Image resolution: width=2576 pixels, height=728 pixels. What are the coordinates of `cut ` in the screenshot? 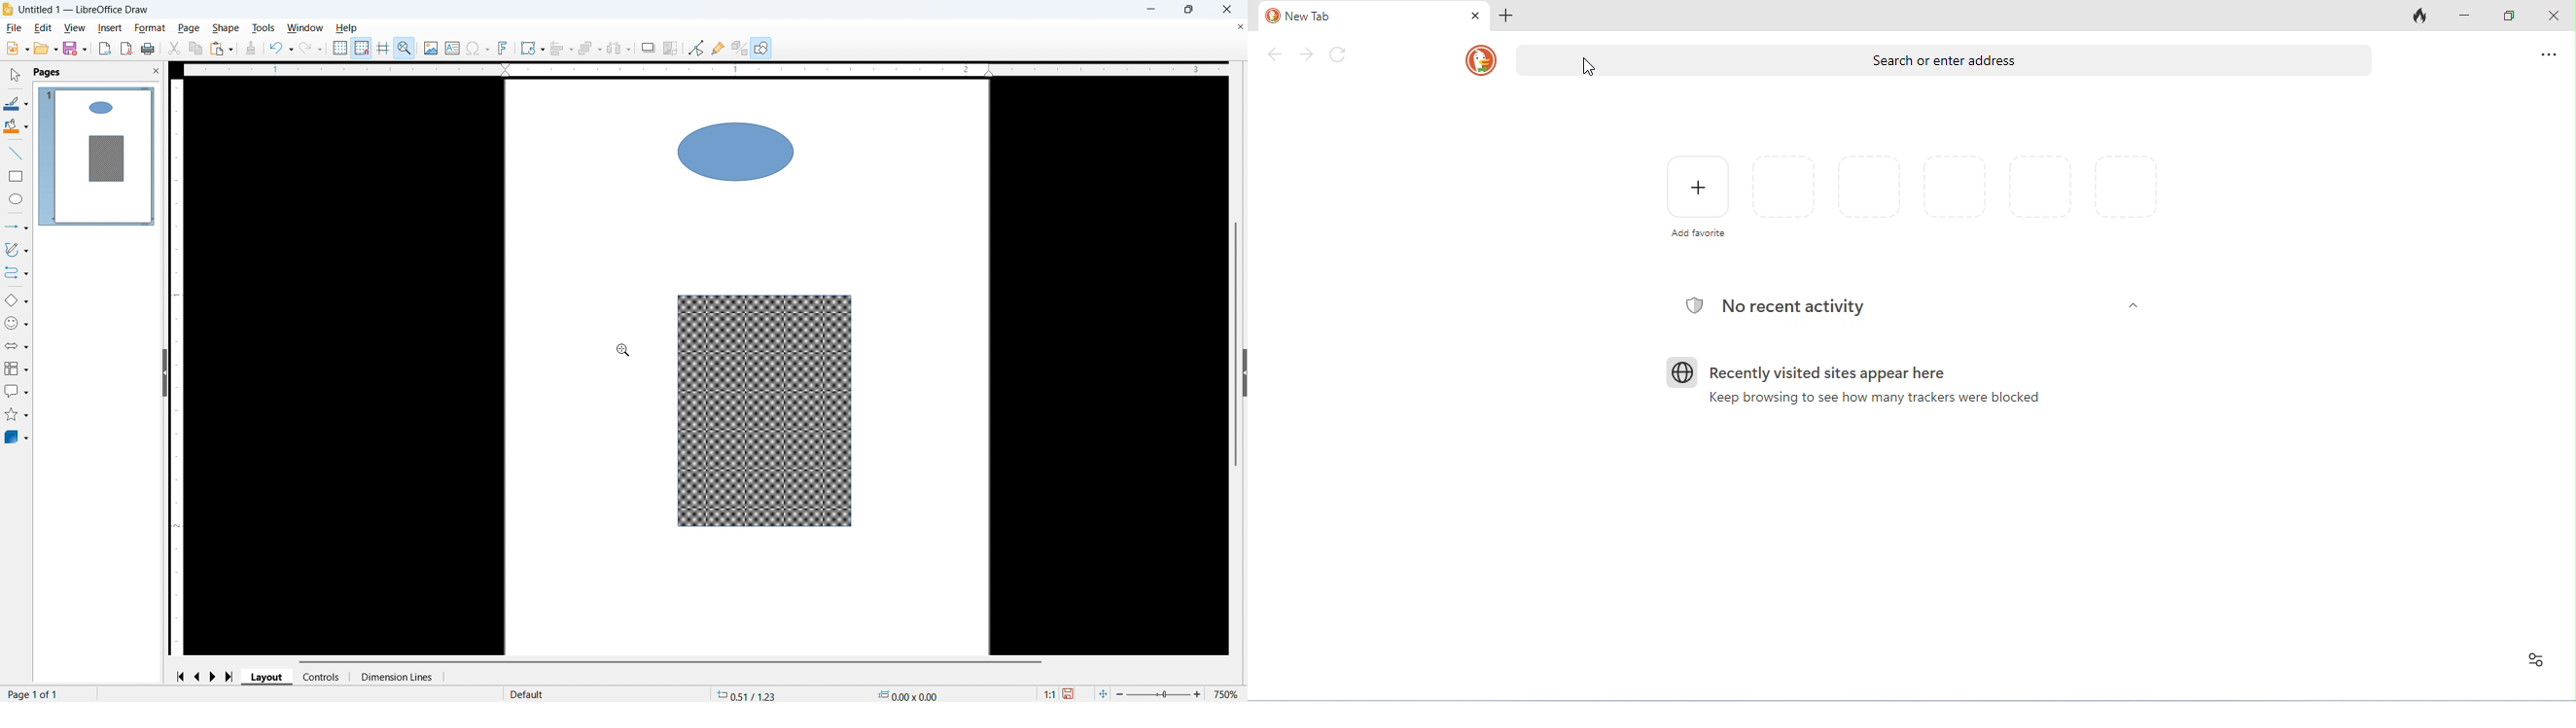 It's located at (175, 48).